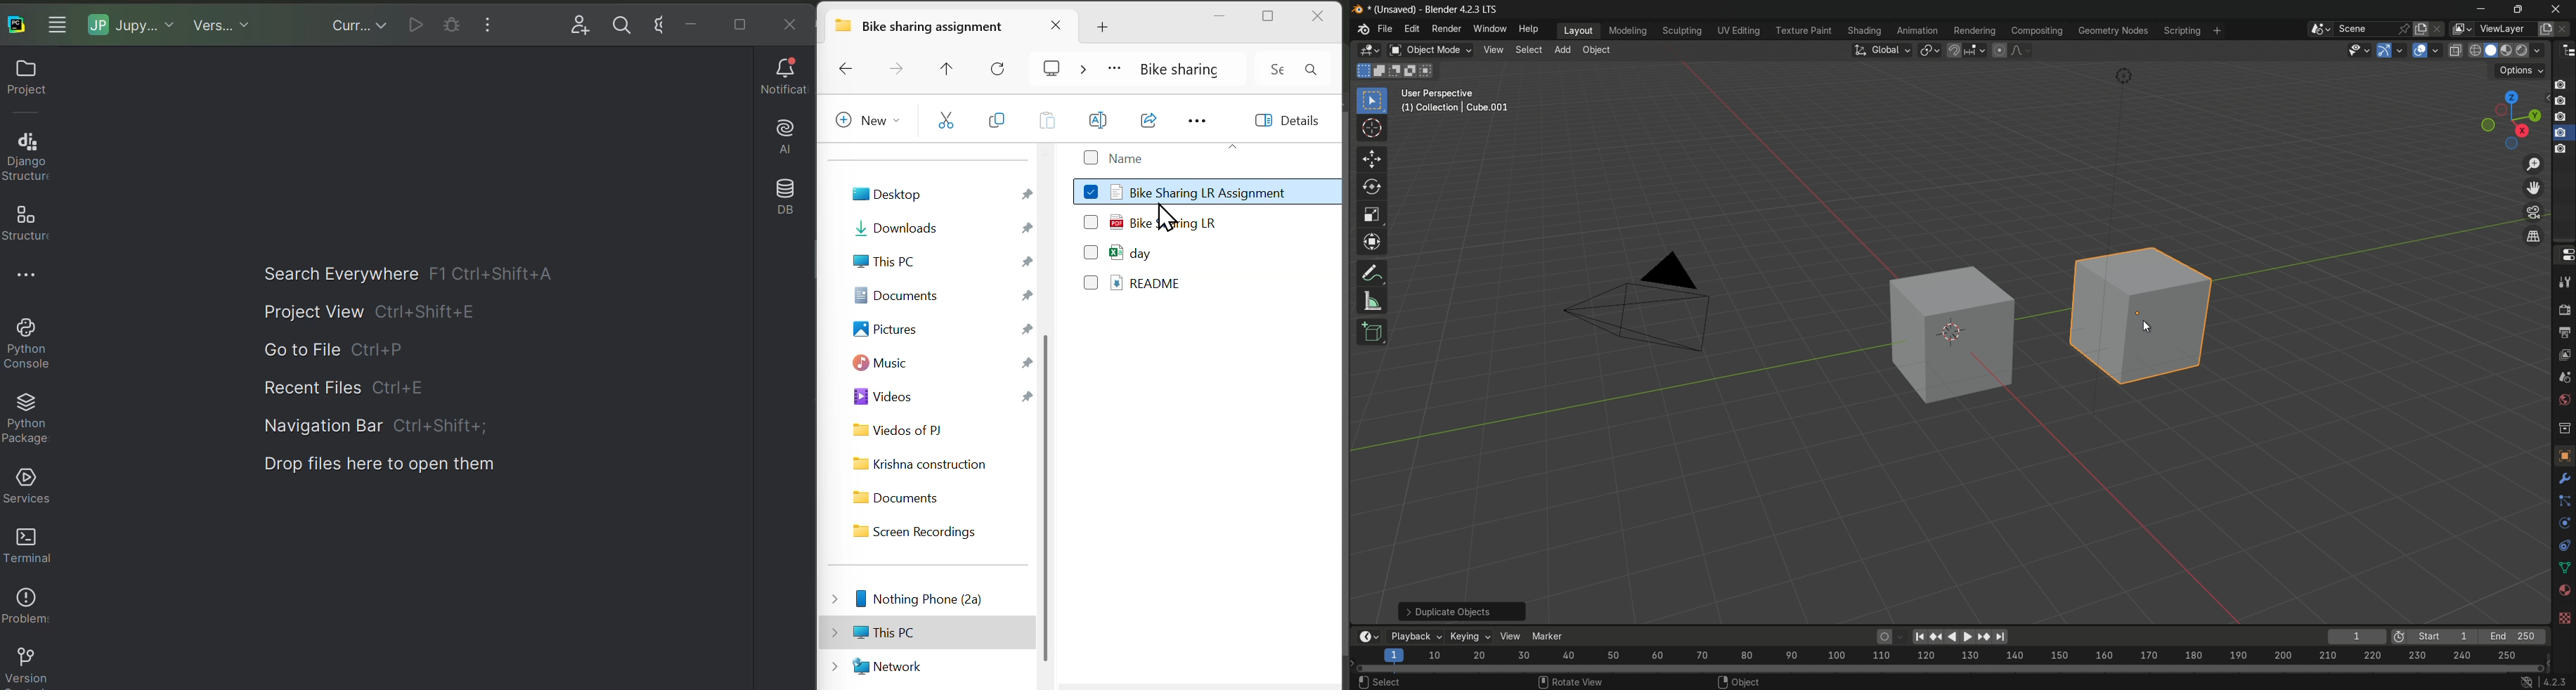 This screenshot has width=2576, height=700. What do you see at coordinates (2564, 118) in the screenshot?
I see `Icon3` at bounding box center [2564, 118].